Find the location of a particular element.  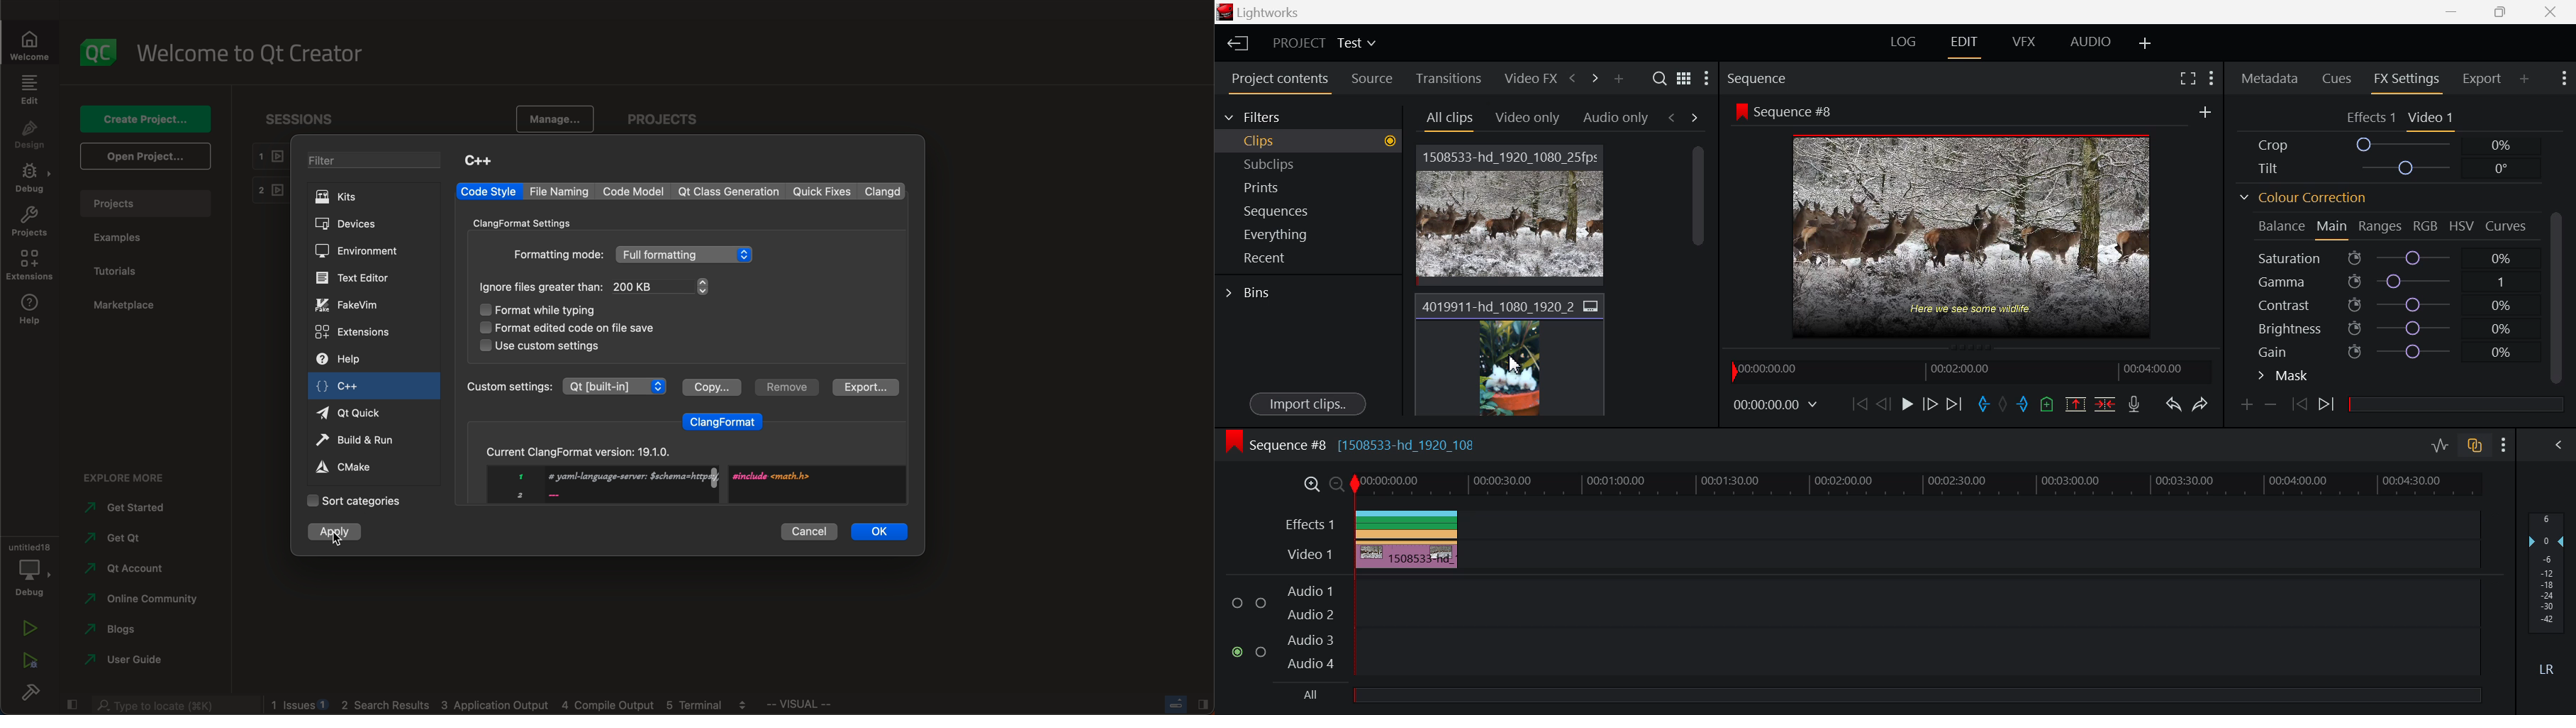

Next Tab is located at coordinates (1695, 117).